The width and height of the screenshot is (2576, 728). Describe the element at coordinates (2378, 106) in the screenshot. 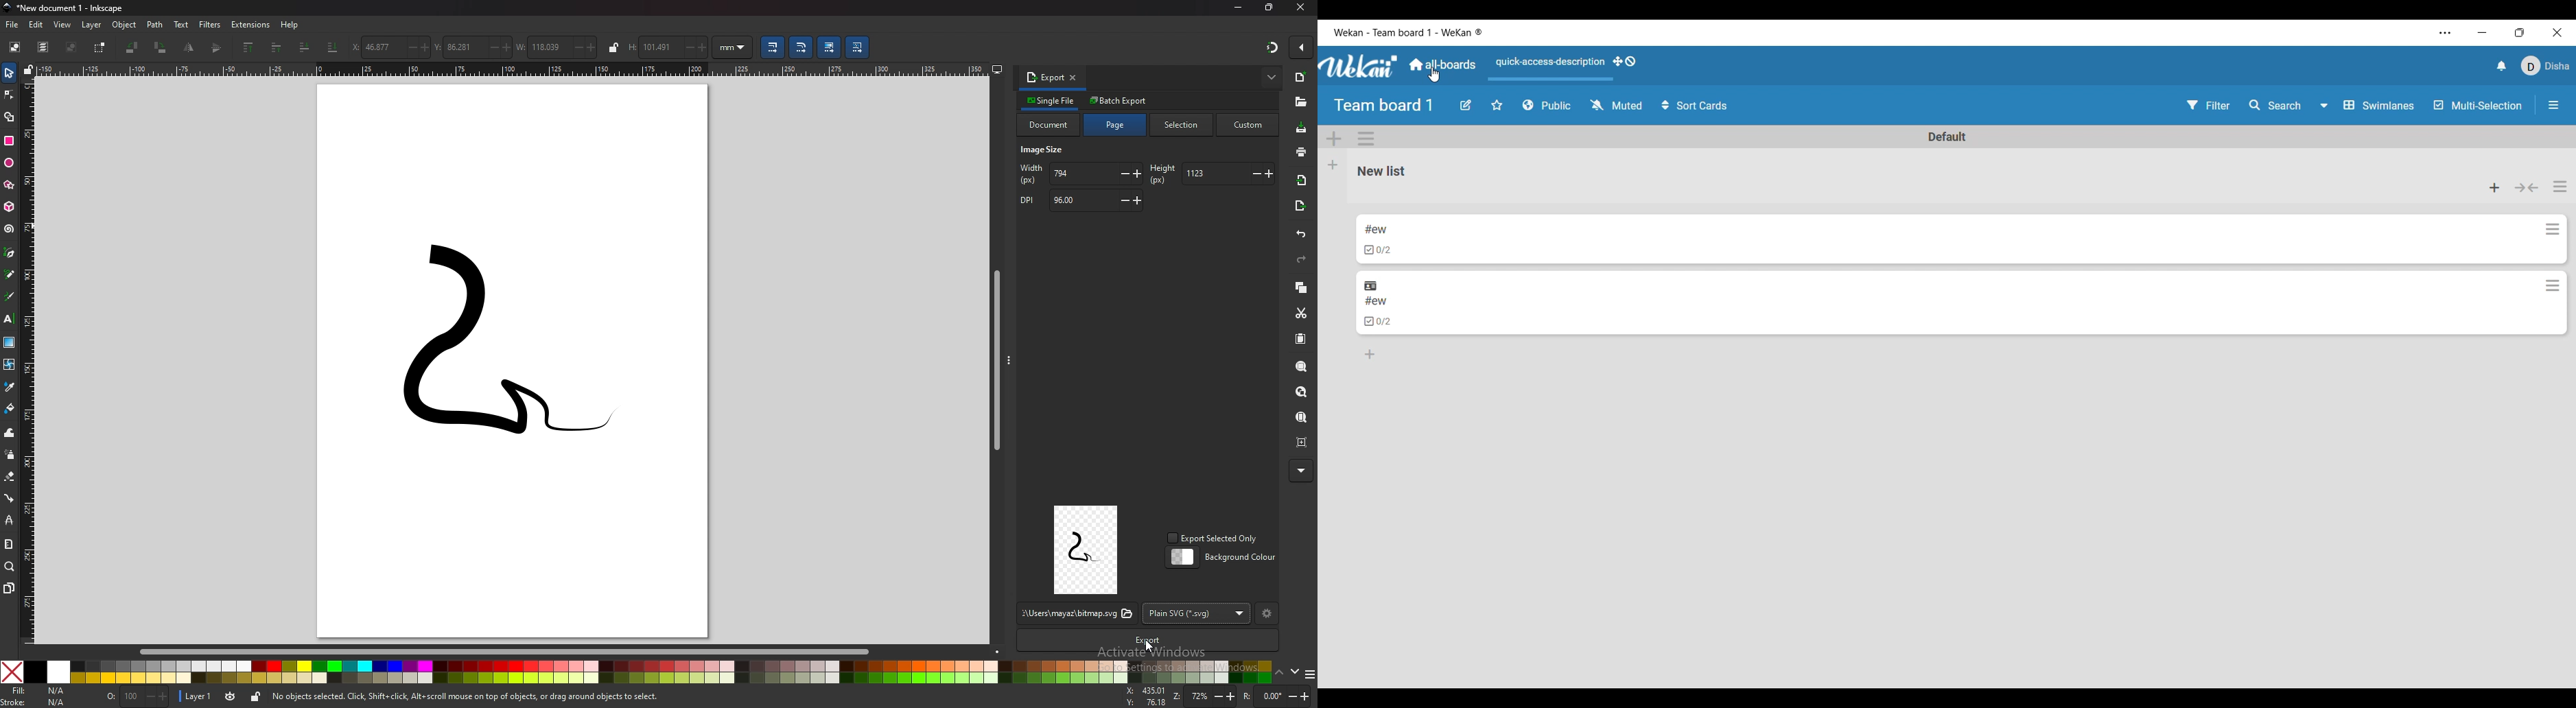

I see `Swimlanes` at that location.